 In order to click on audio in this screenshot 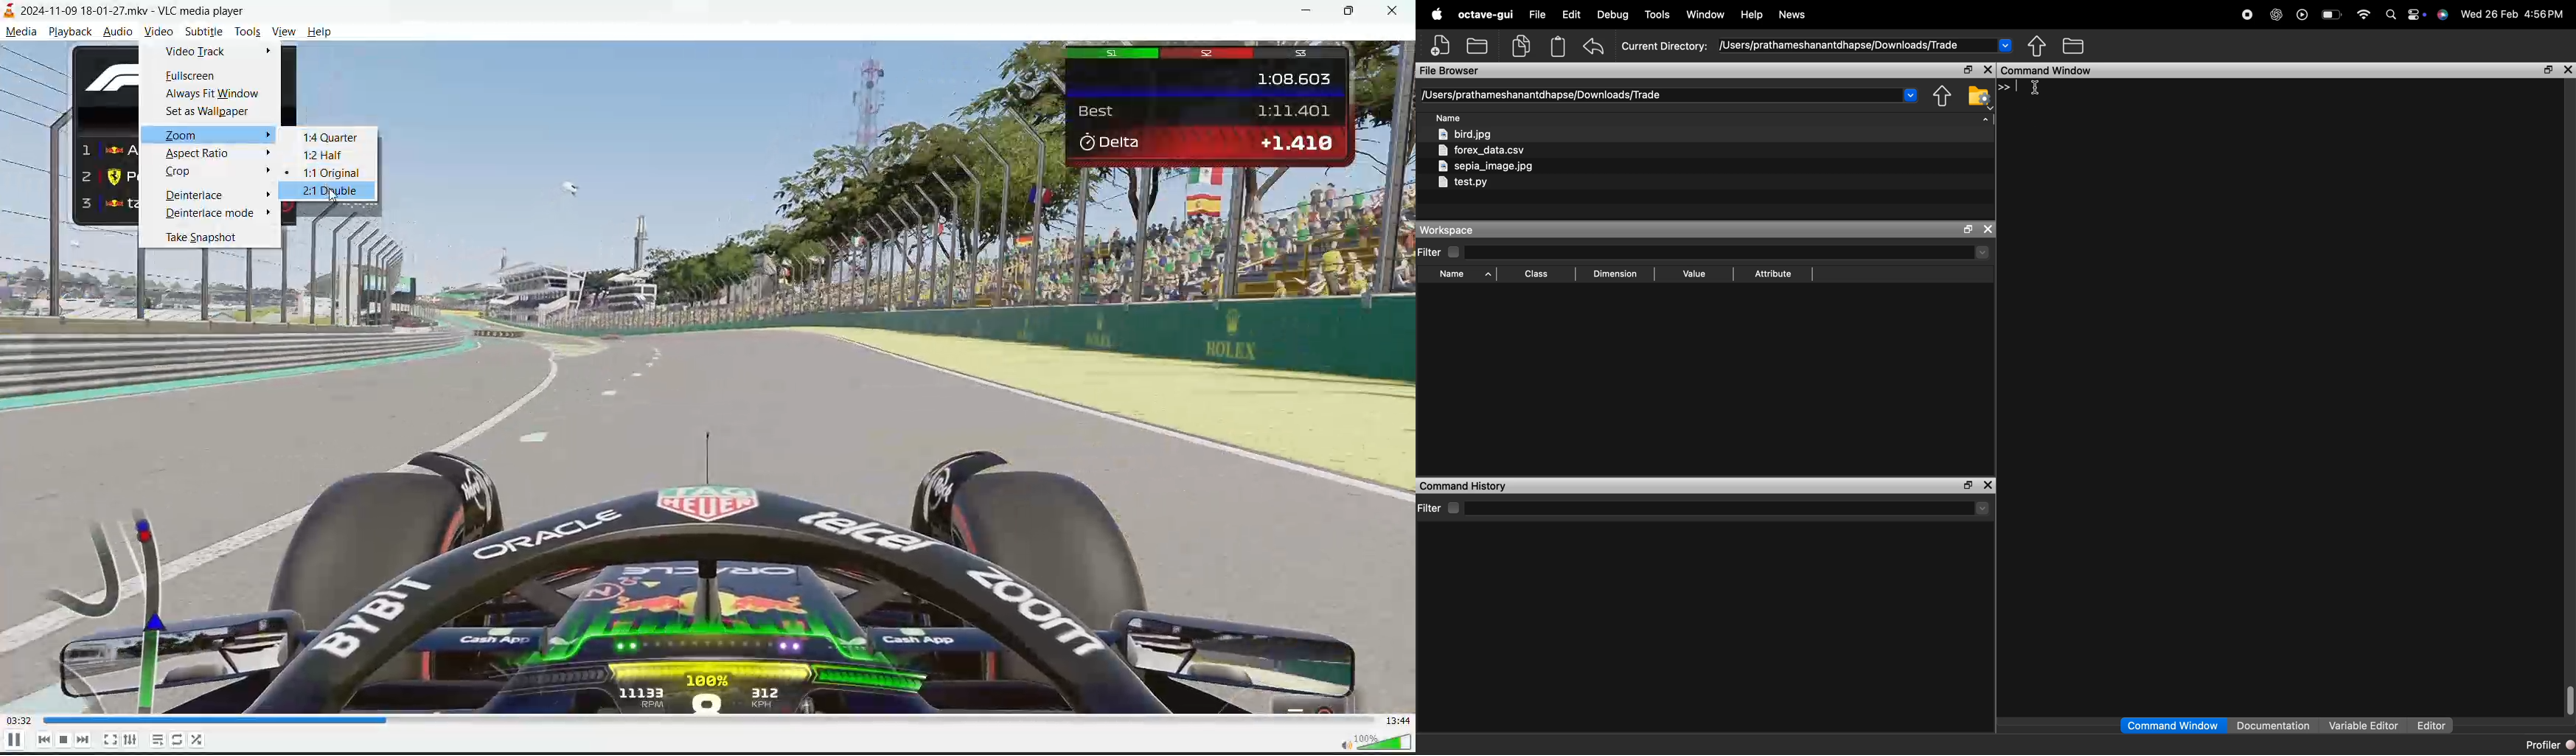, I will do `click(119, 29)`.